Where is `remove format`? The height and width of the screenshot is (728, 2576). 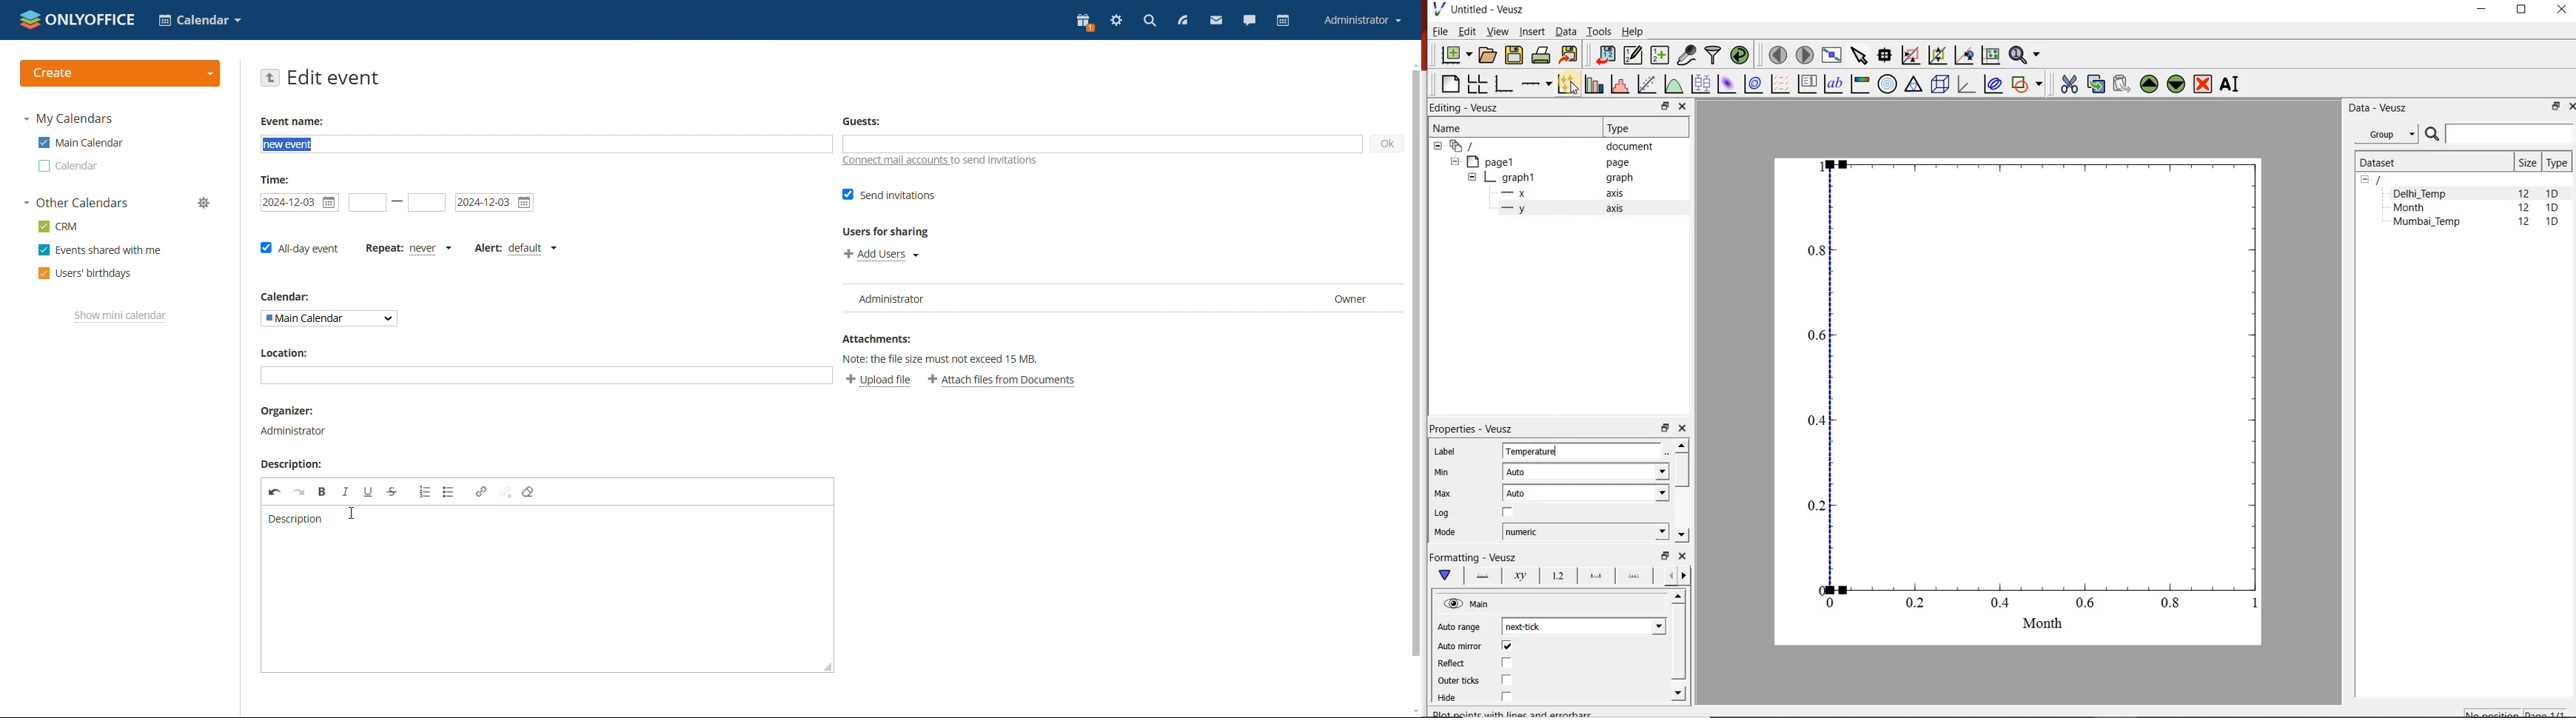 remove format is located at coordinates (528, 492).